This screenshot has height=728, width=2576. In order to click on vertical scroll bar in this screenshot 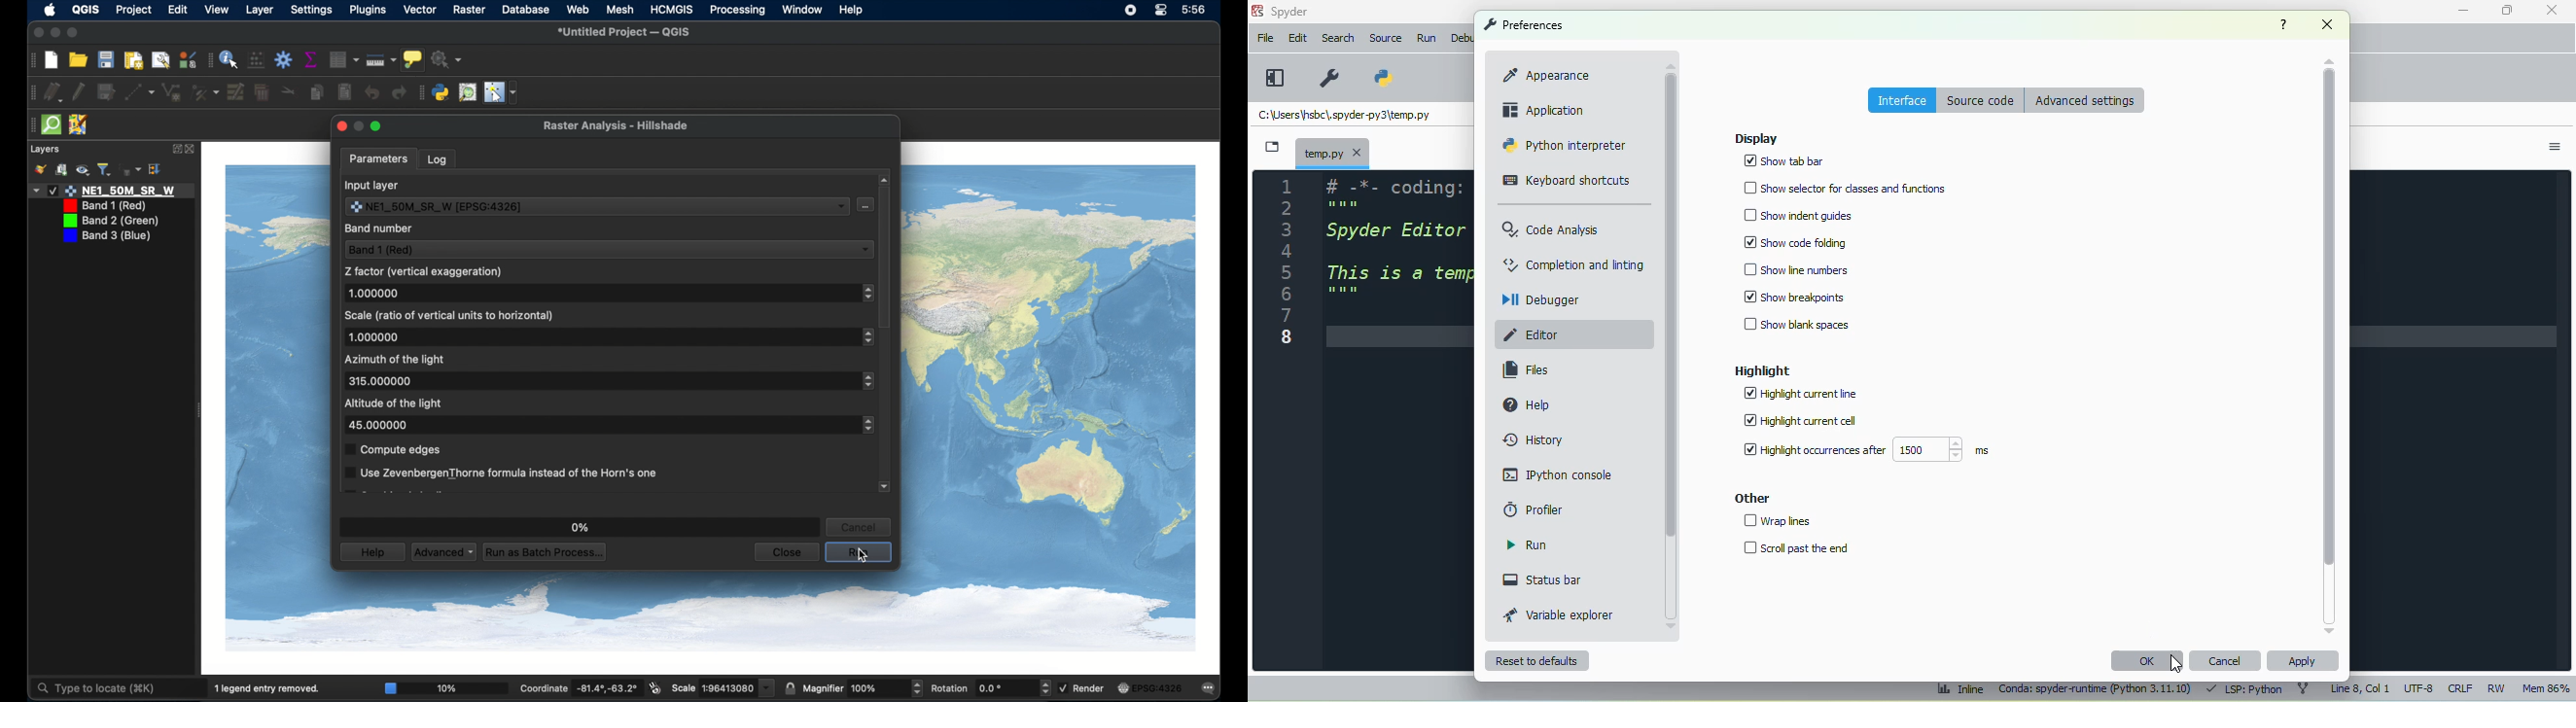, I will do `click(1671, 306)`.